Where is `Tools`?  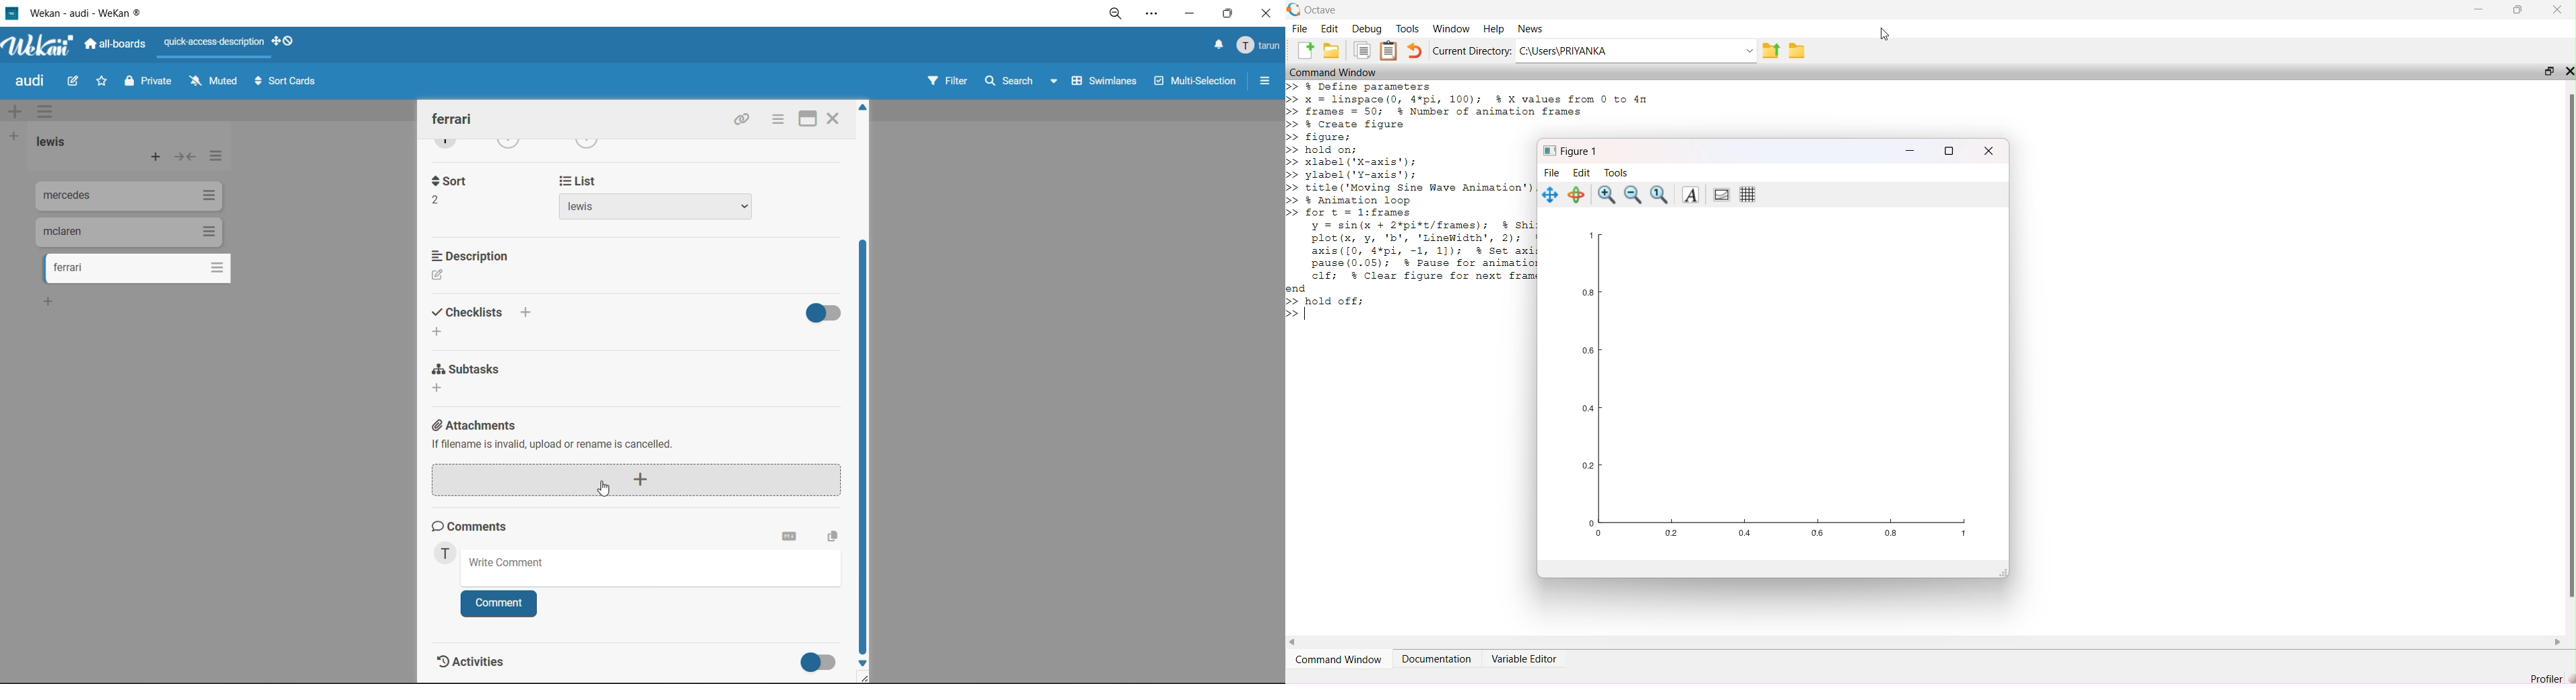 Tools is located at coordinates (1406, 30).